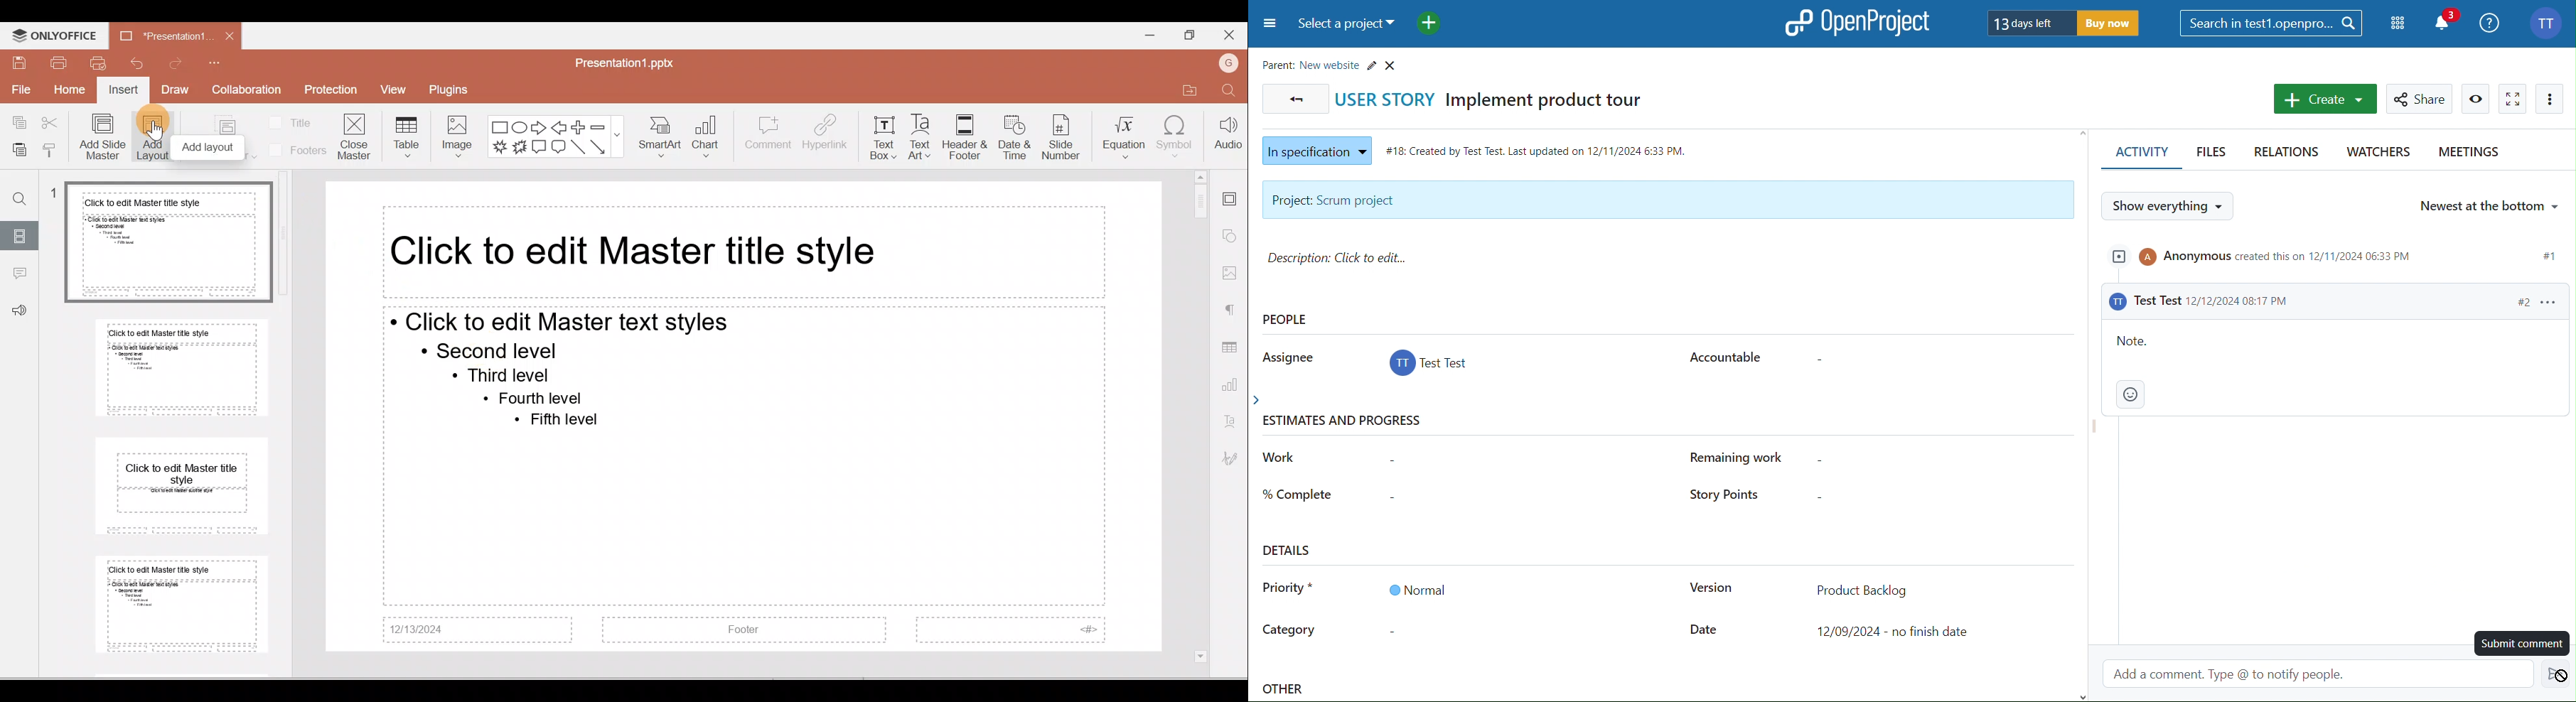 The image size is (2576, 728). Describe the element at coordinates (2422, 99) in the screenshot. I see `Share` at that location.